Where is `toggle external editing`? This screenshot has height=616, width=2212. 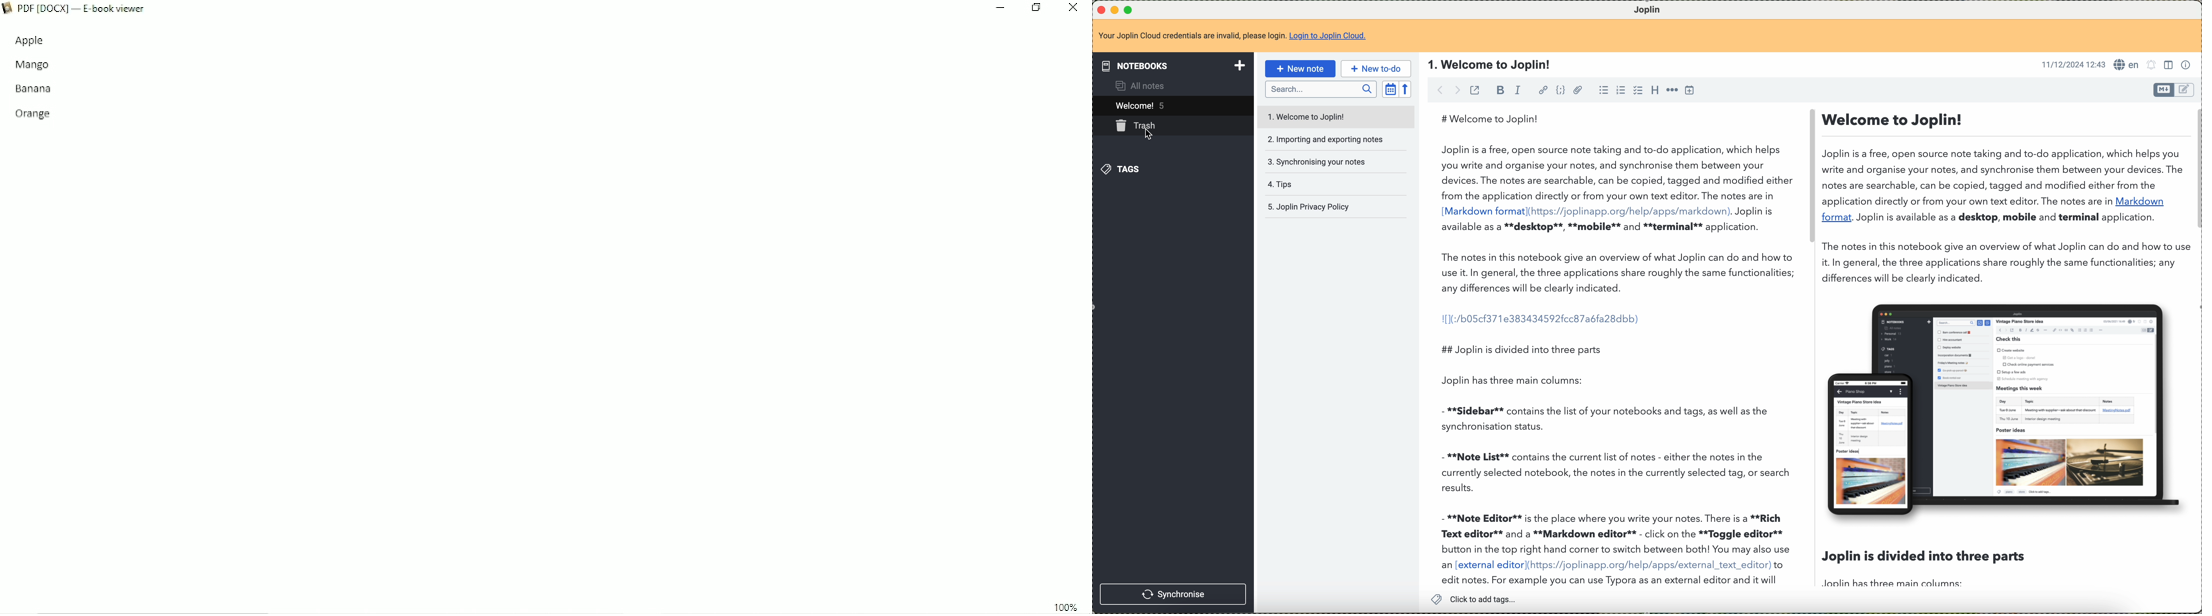
toggle external editing is located at coordinates (1474, 91).